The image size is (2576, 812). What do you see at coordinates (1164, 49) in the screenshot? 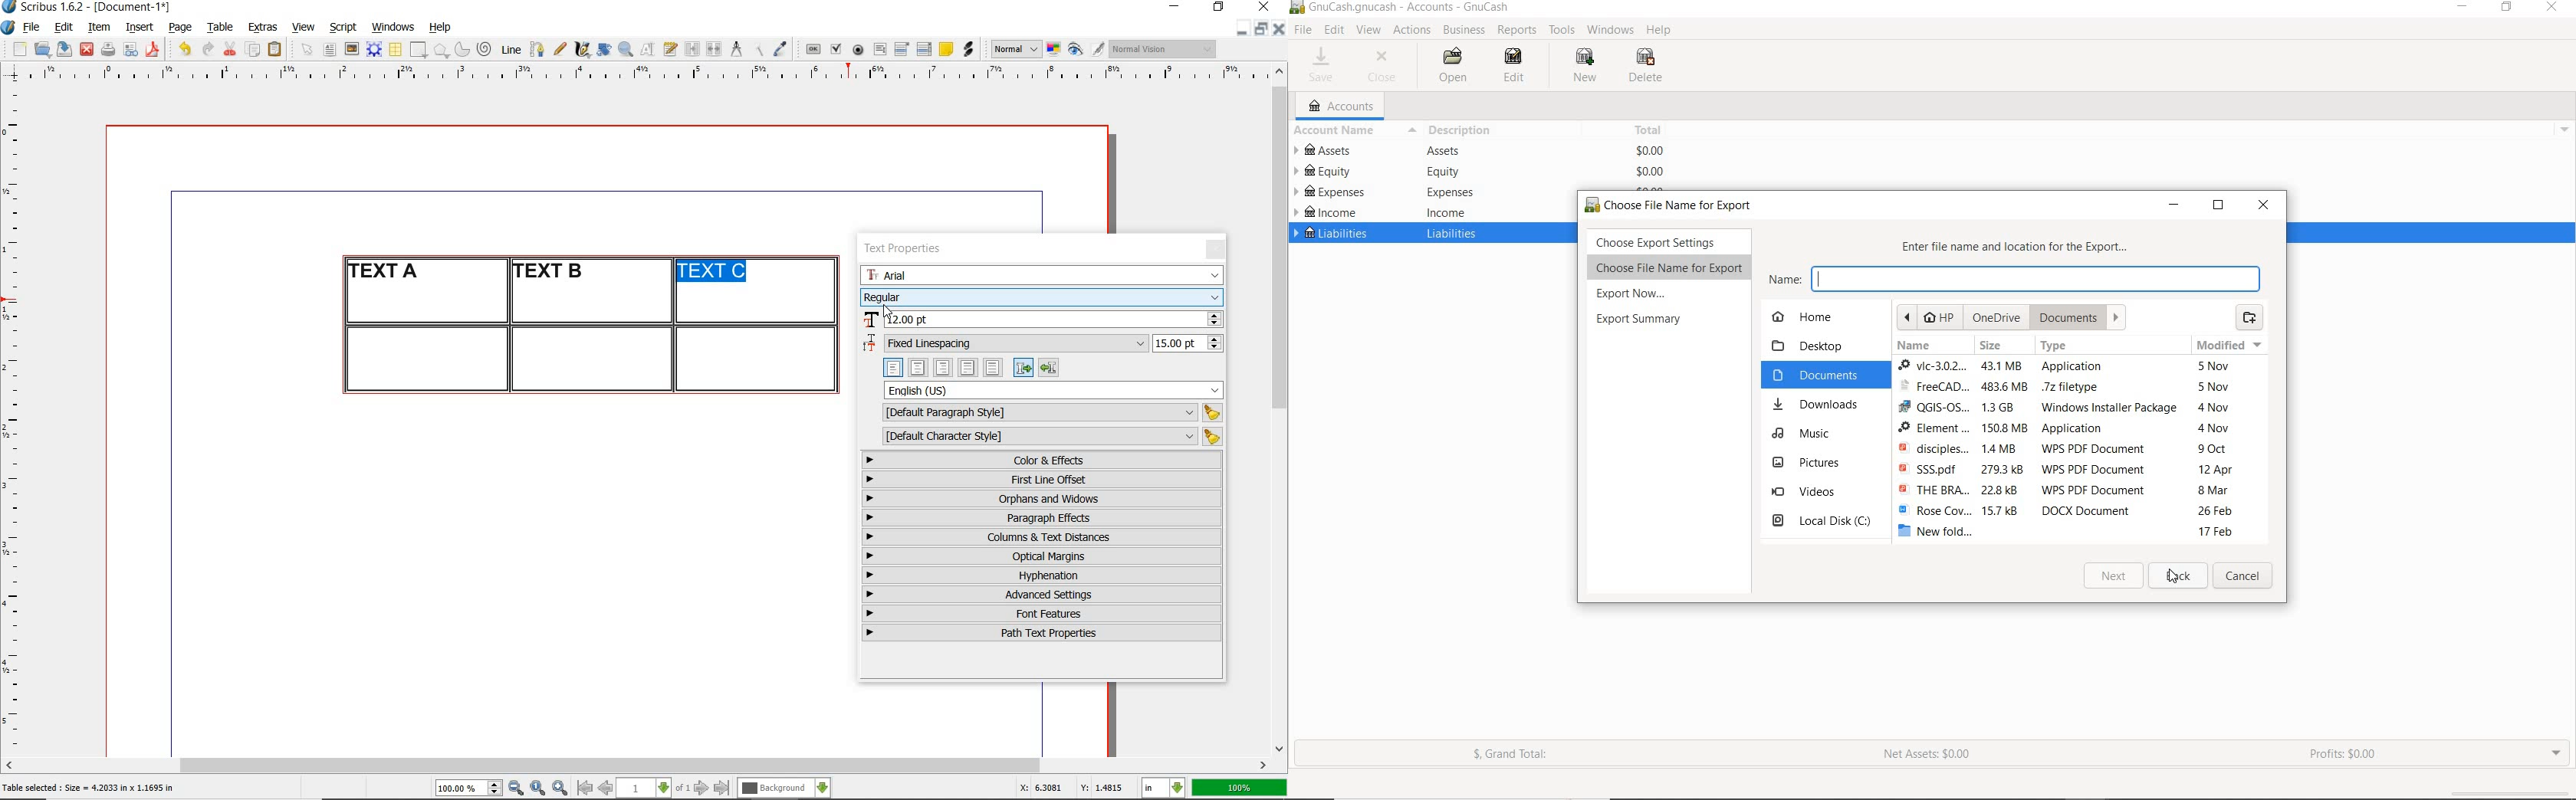
I see `visual appearance of the display` at bounding box center [1164, 49].